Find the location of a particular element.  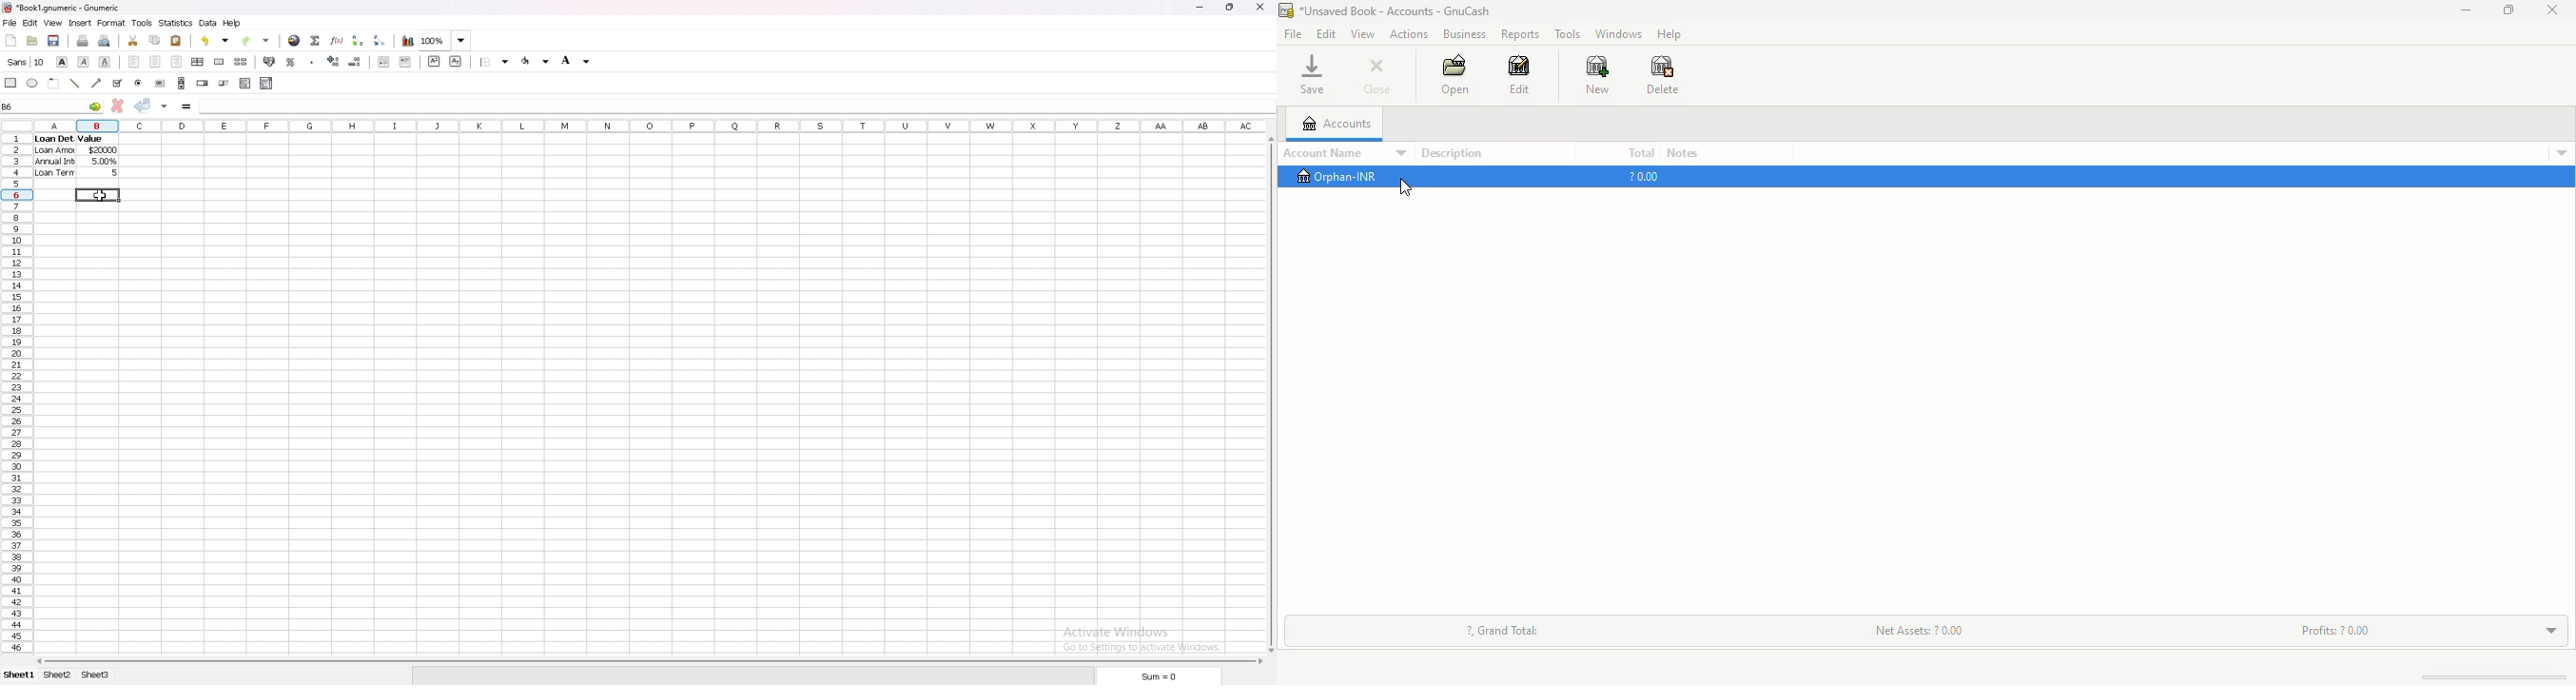

tools is located at coordinates (1568, 35).